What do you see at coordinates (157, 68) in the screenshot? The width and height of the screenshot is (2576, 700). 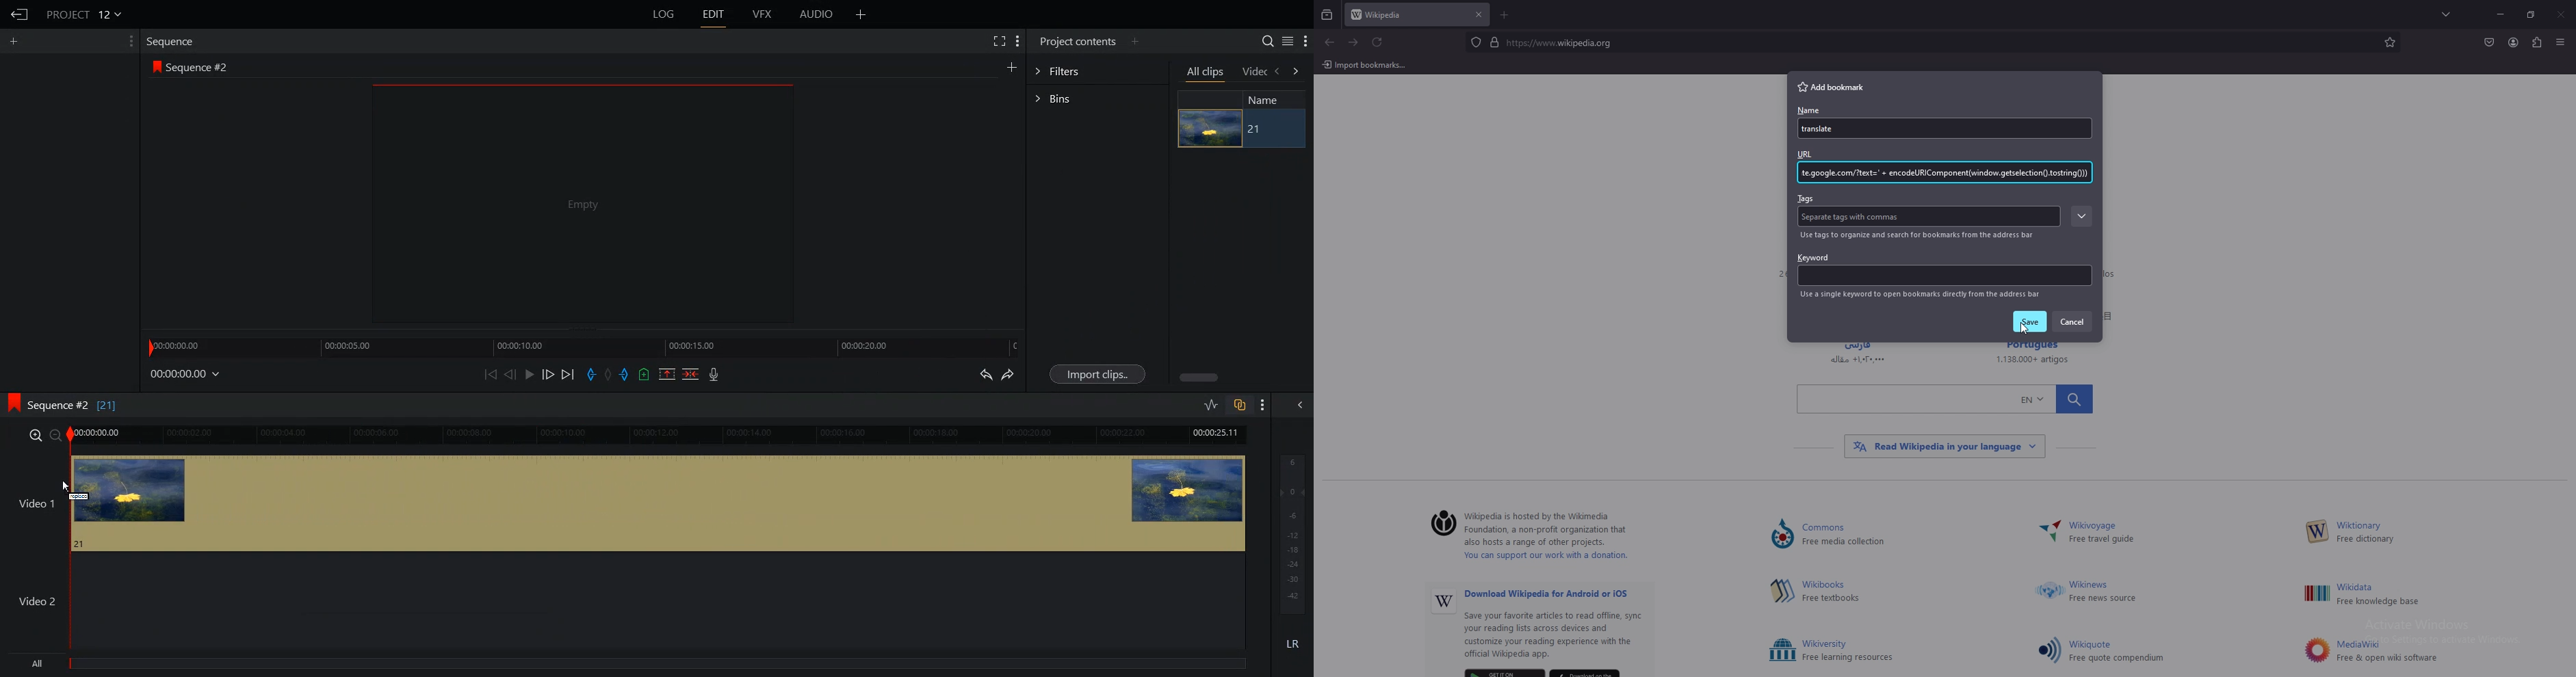 I see `icon` at bounding box center [157, 68].